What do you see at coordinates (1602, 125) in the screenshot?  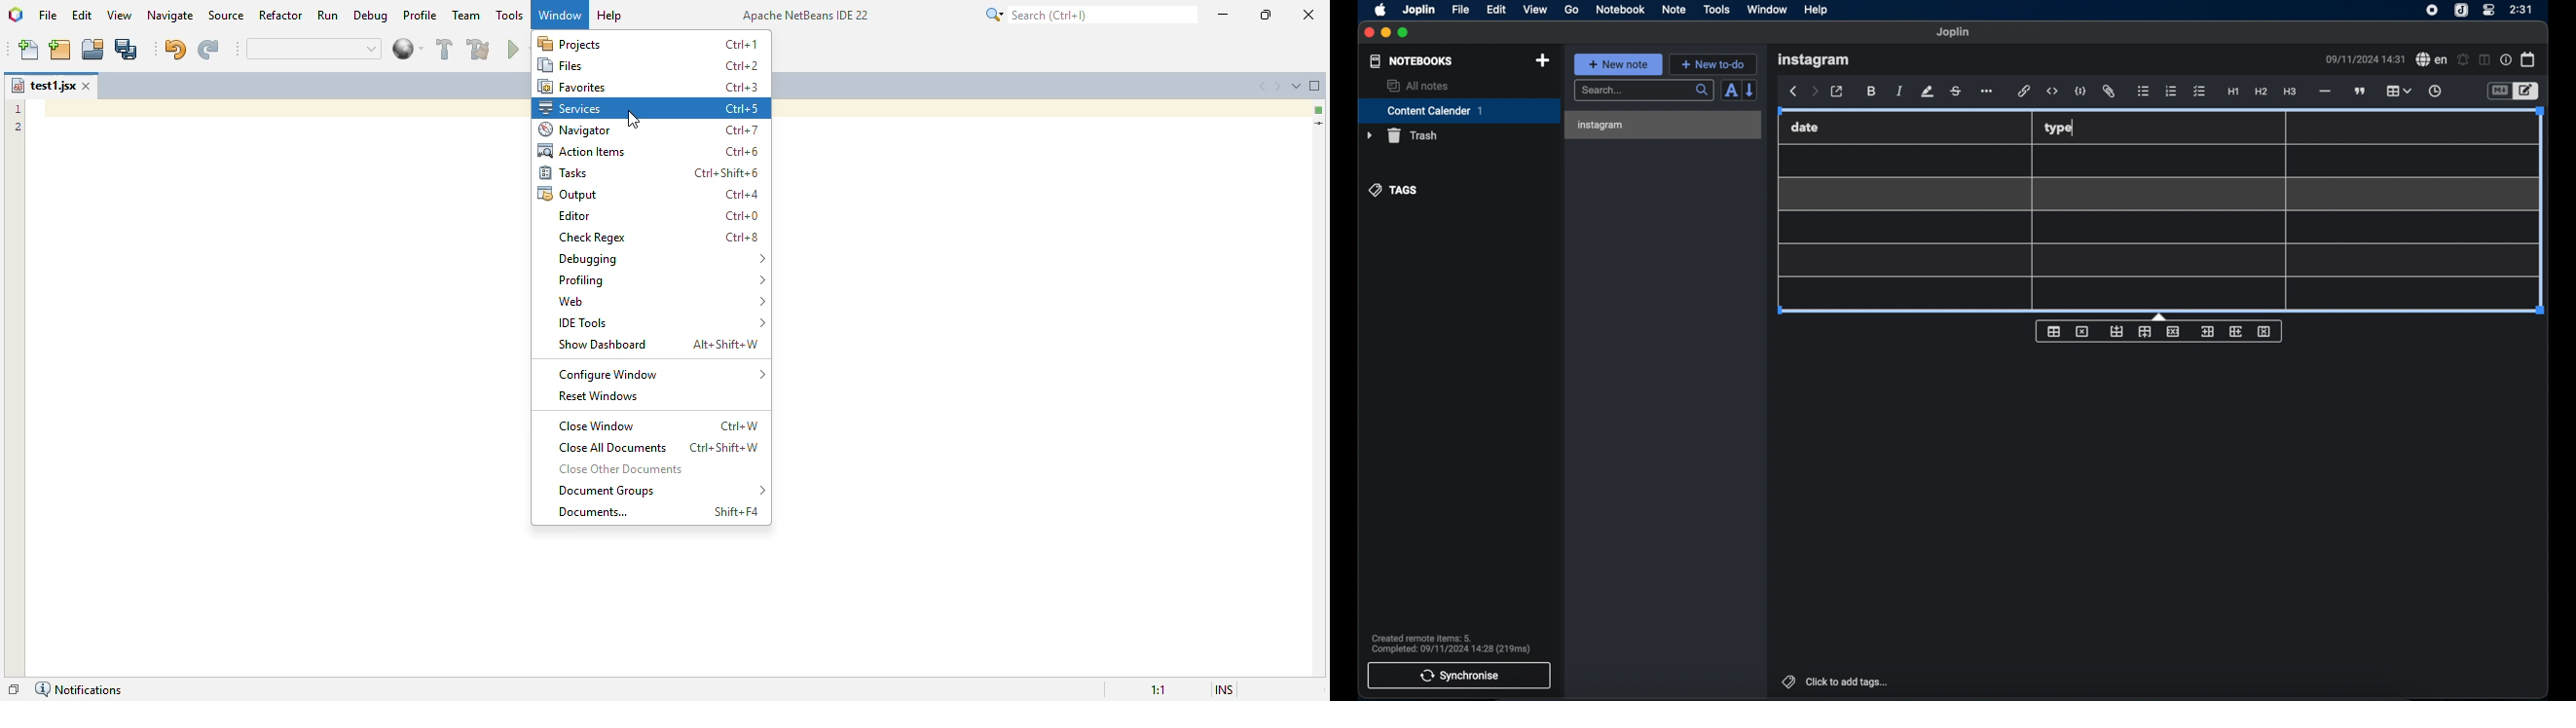 I see `instagram` at bounding box center [1602, 125].